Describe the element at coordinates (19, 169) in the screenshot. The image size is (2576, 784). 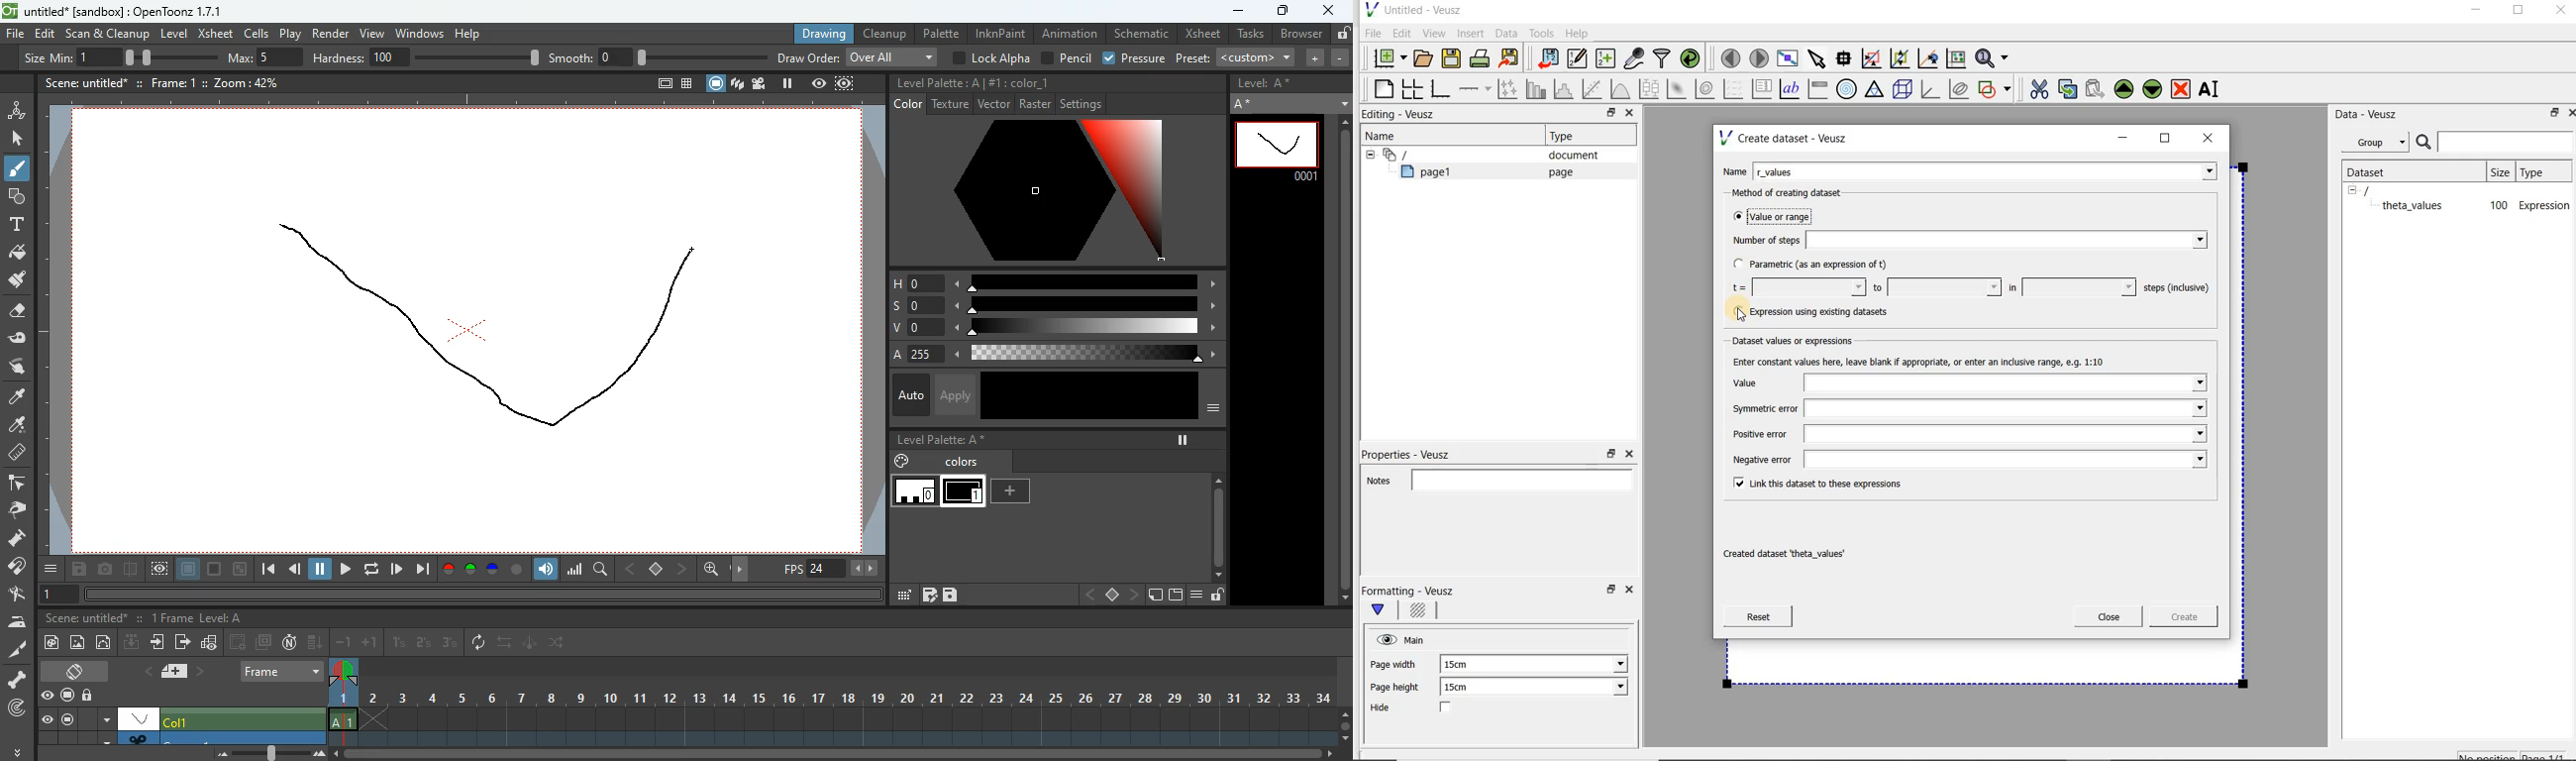
I see `brush` at that location.